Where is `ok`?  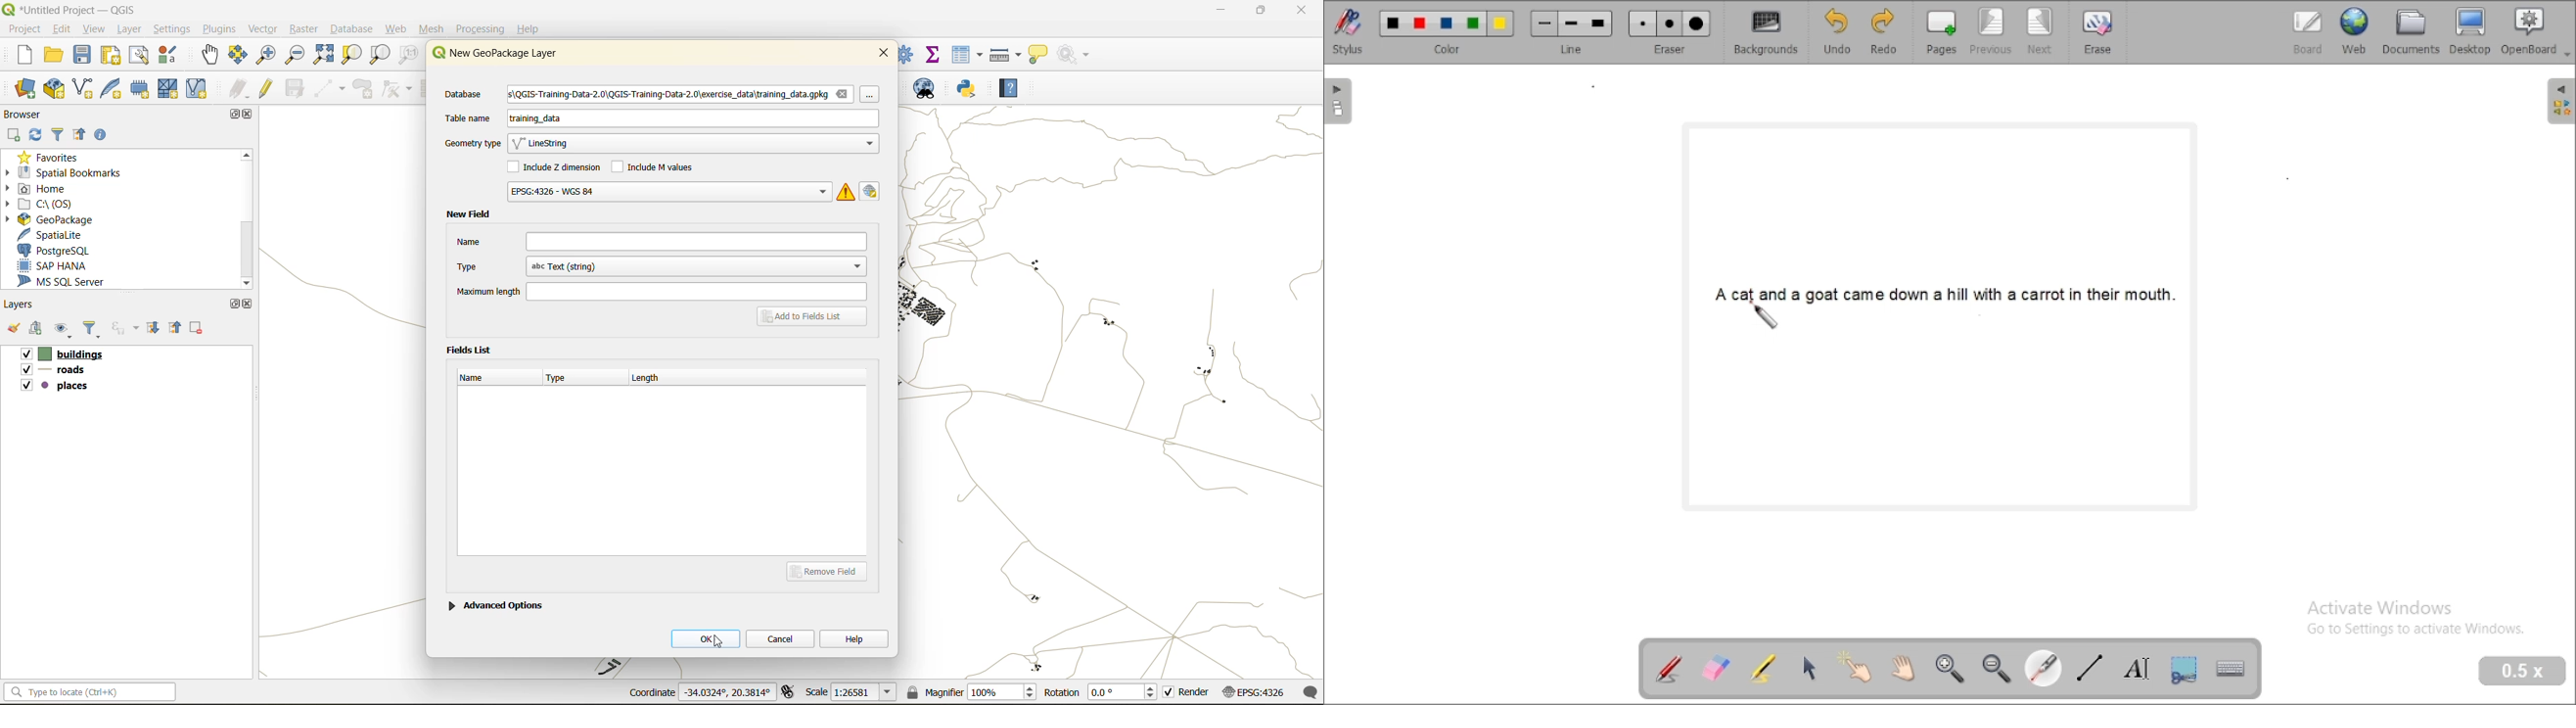 ok is located at coordinates (705, 638).